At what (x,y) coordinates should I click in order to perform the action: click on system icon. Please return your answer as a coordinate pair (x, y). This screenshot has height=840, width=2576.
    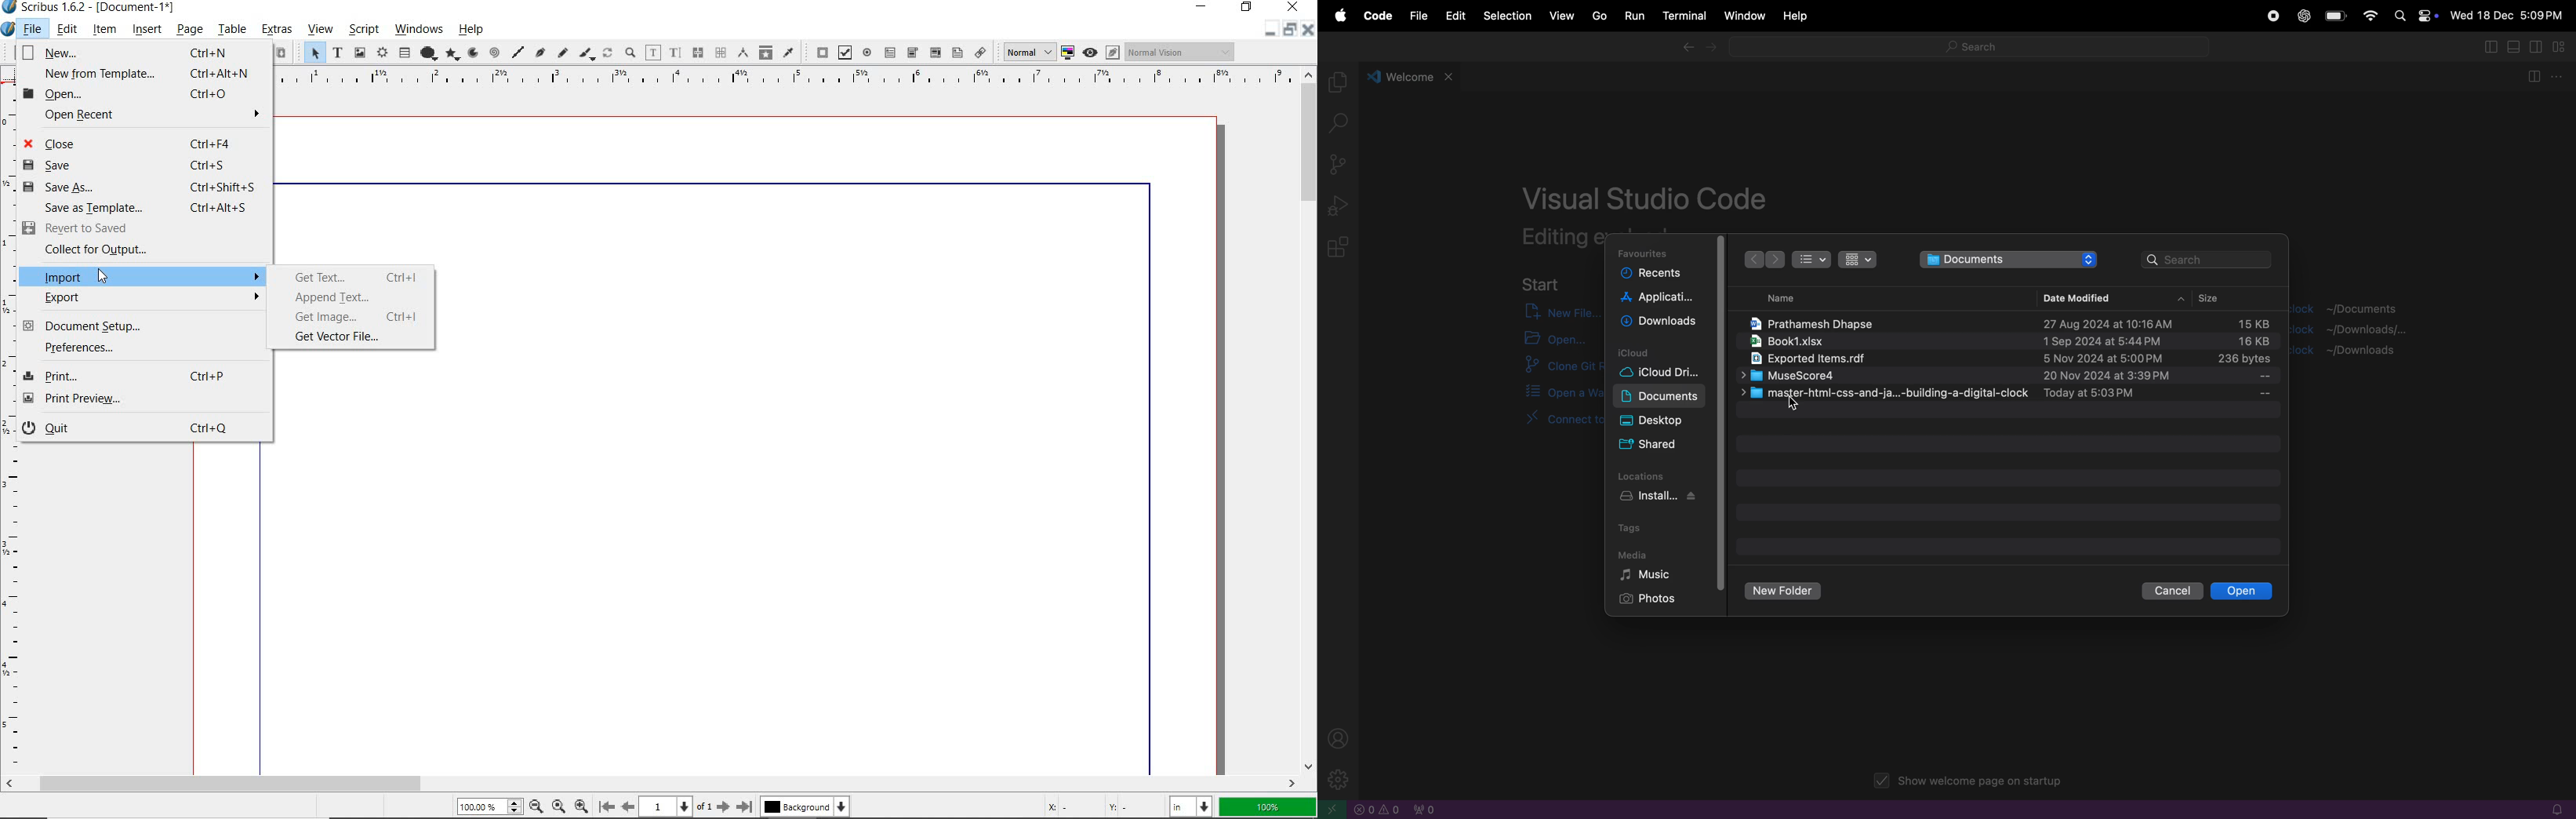
    Looking at the image, I should click on (9, 29).